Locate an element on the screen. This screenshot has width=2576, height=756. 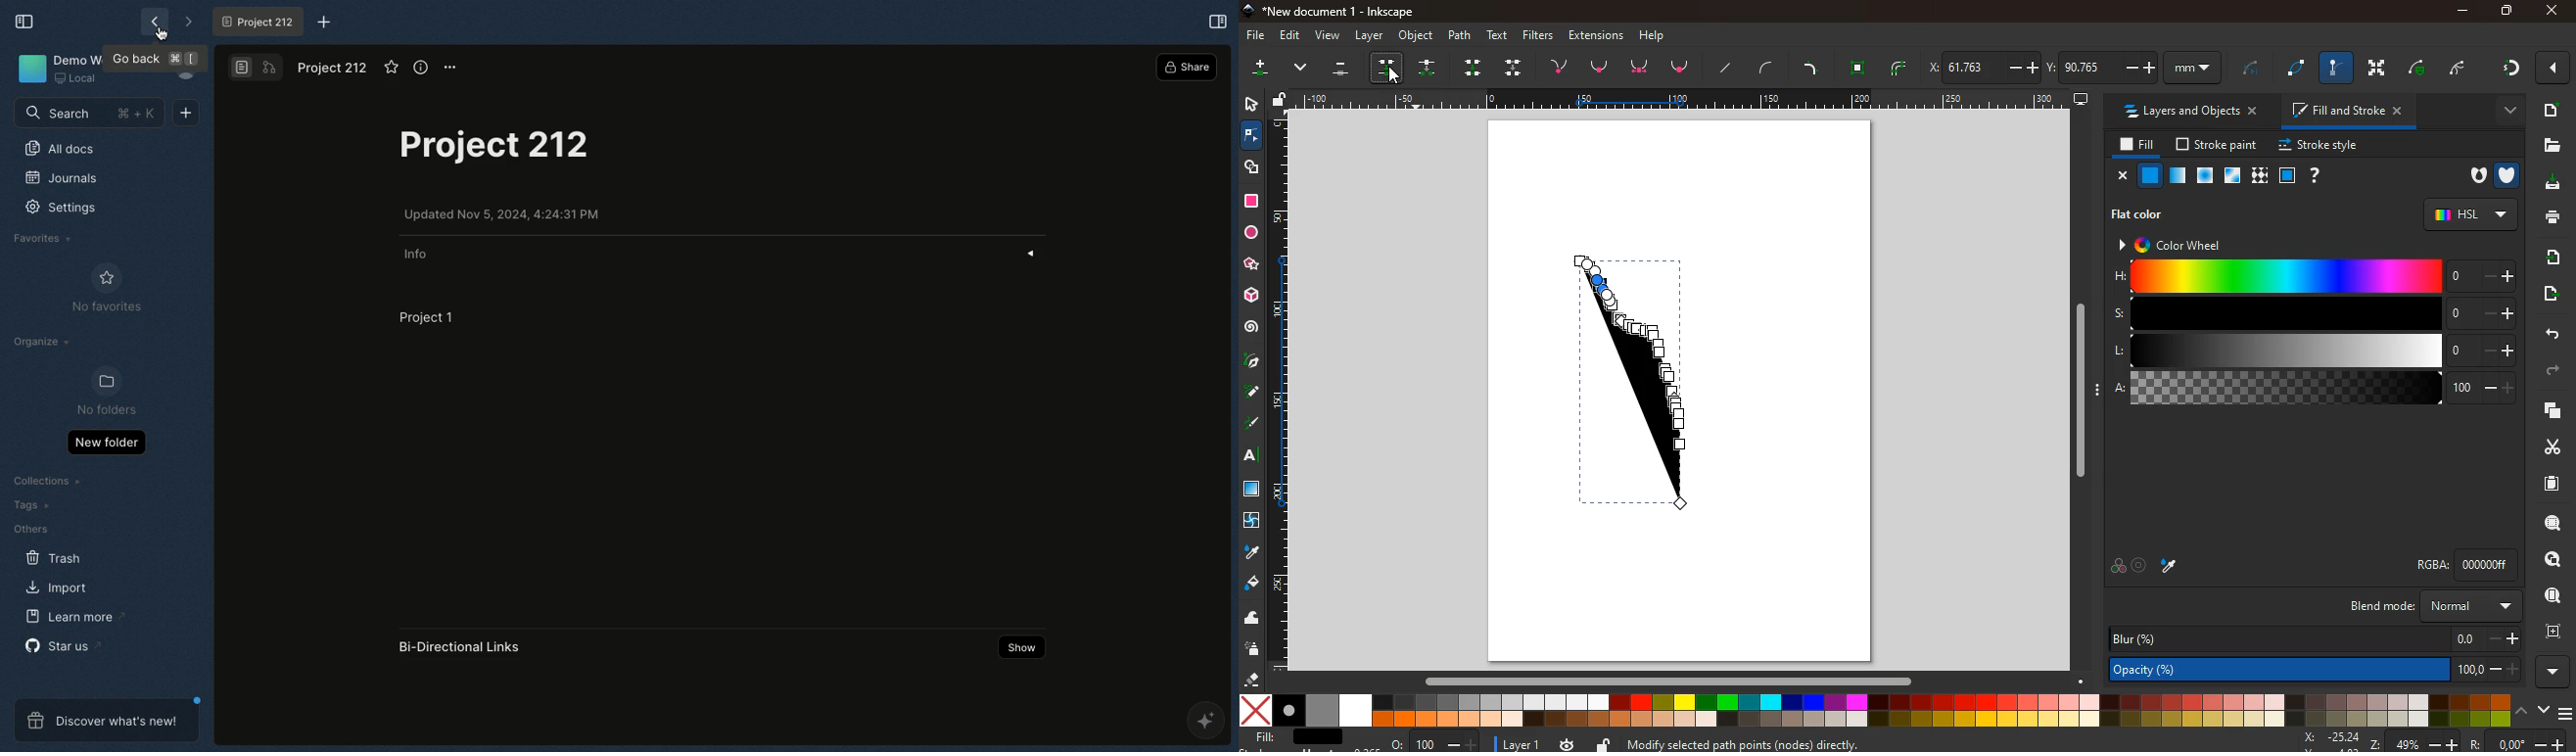
screen is located at coordinates (2082, 98).